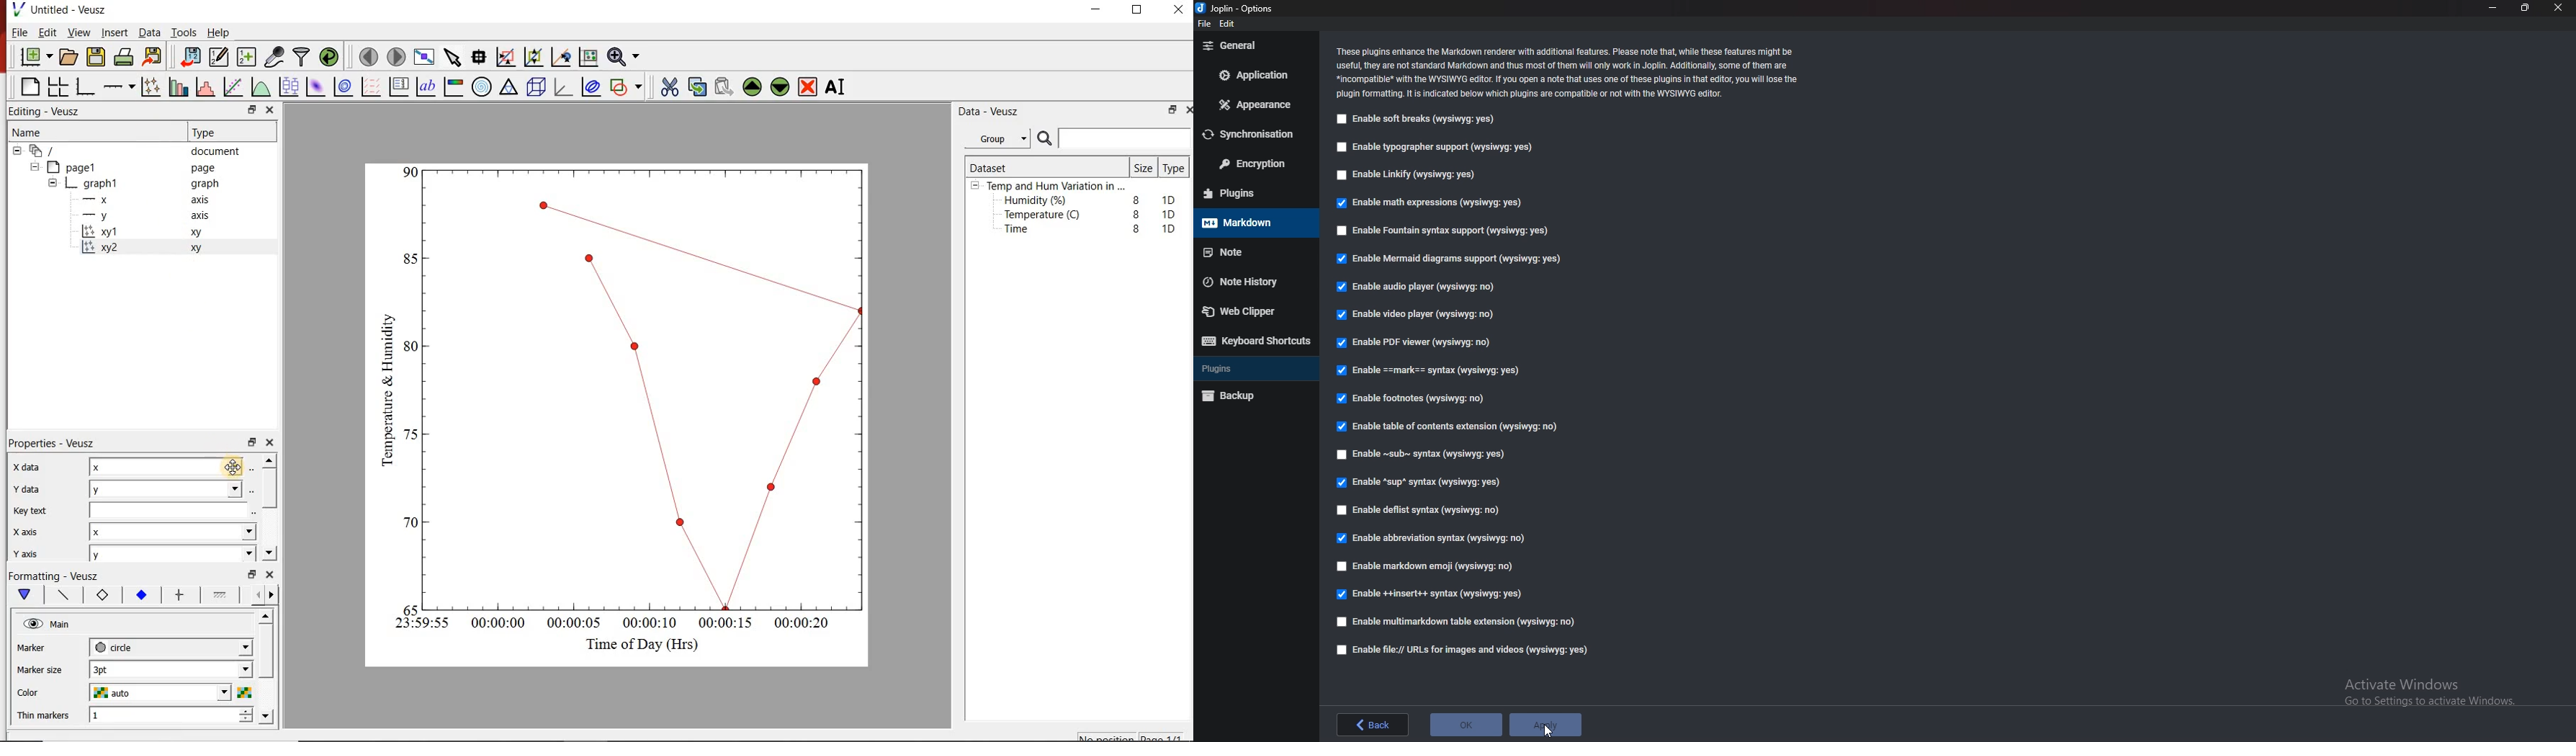 This screenshot has width=2576, height=756. I want to click on marker border, so click(103, 597).